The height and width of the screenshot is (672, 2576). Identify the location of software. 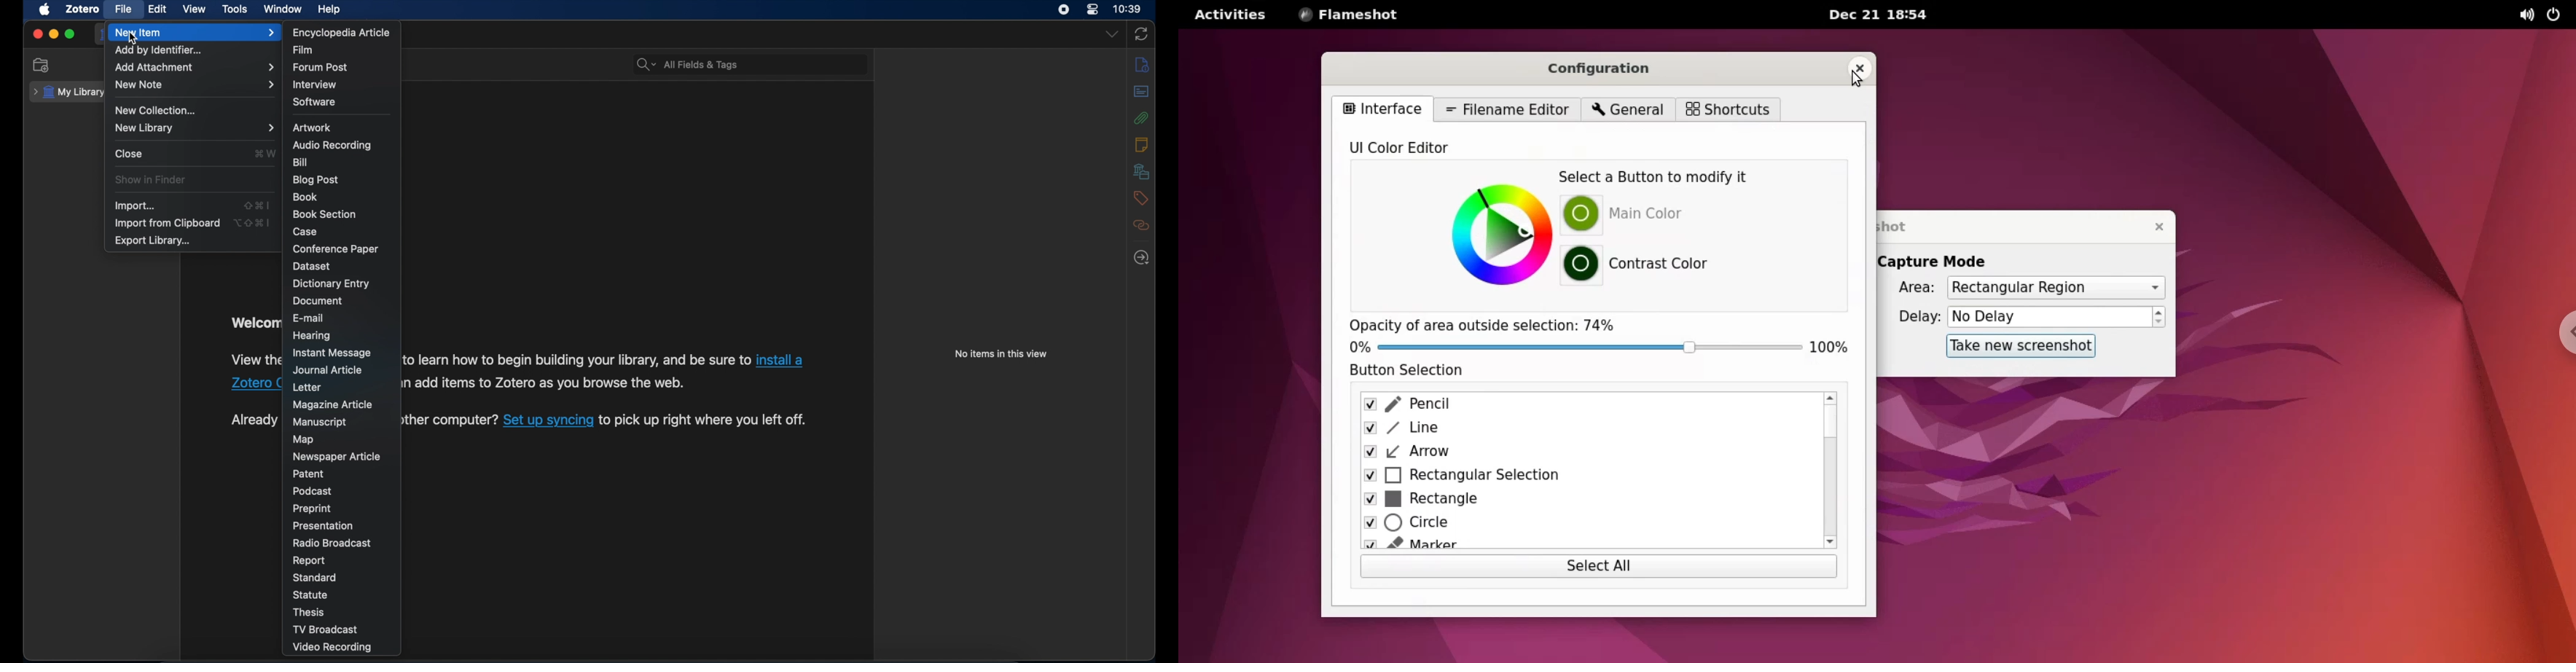
(316, 102).